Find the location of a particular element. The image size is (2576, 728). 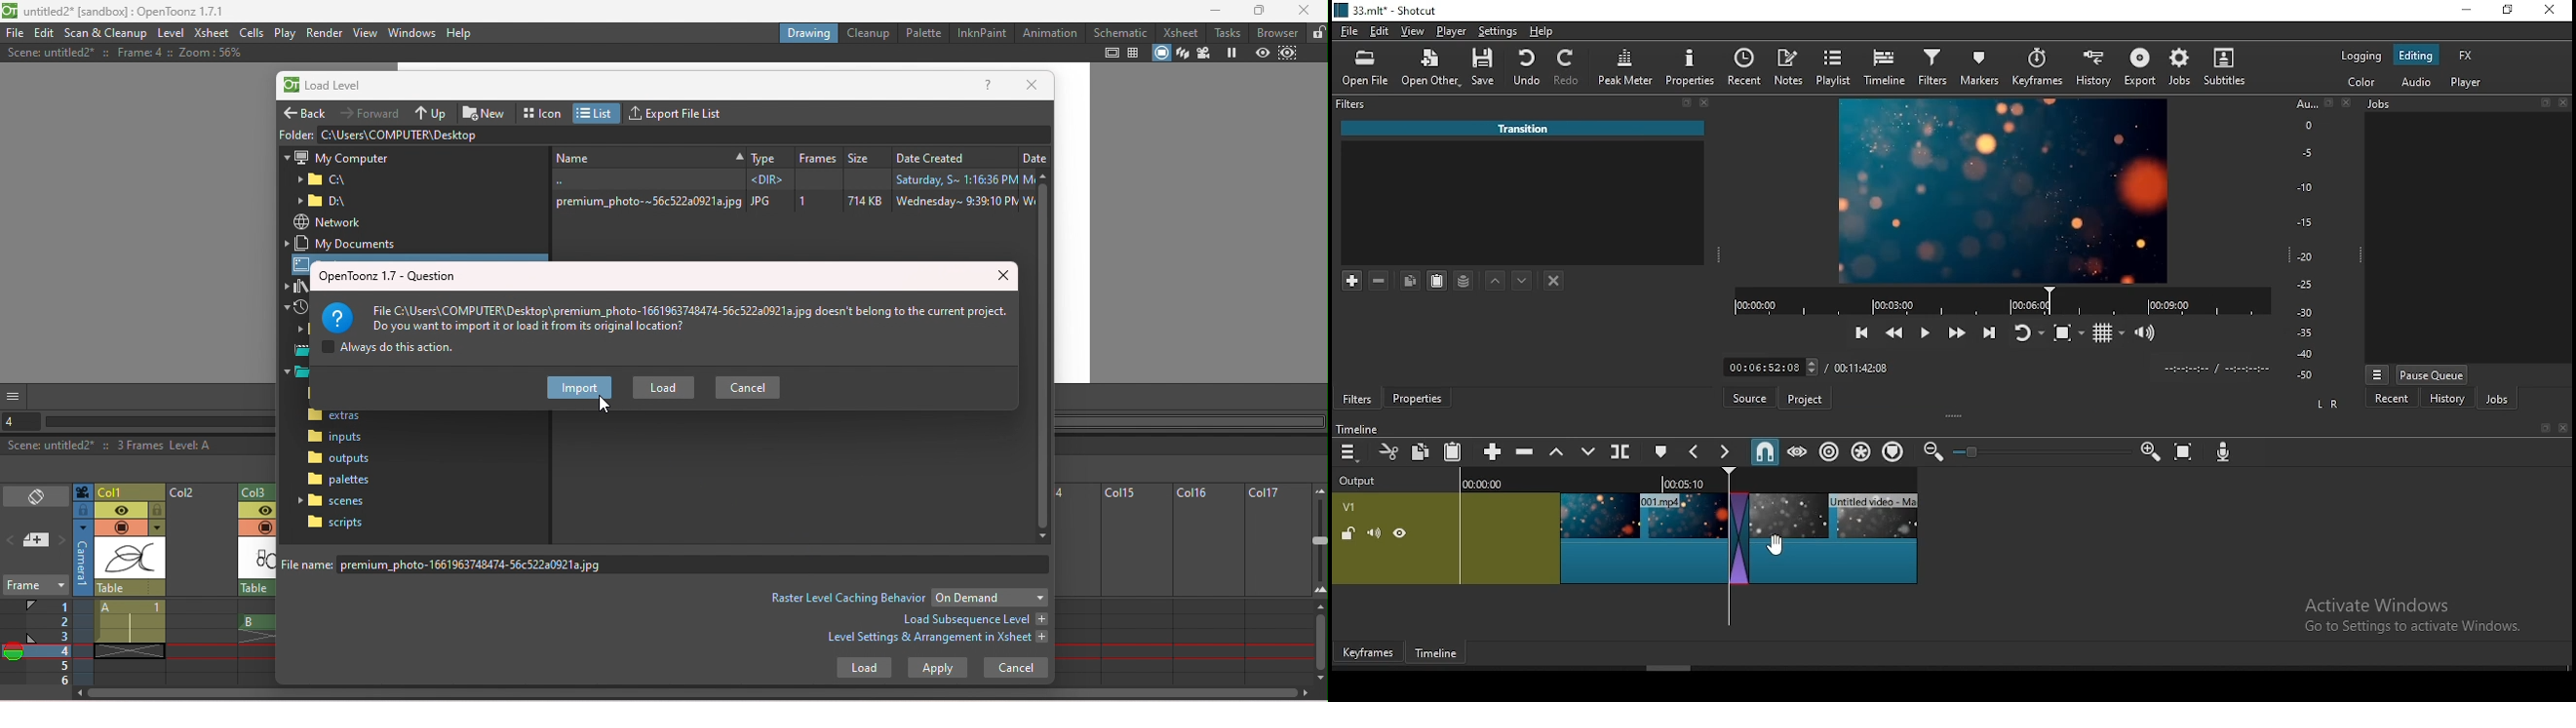

snap is located at coordinates (1768, 452).